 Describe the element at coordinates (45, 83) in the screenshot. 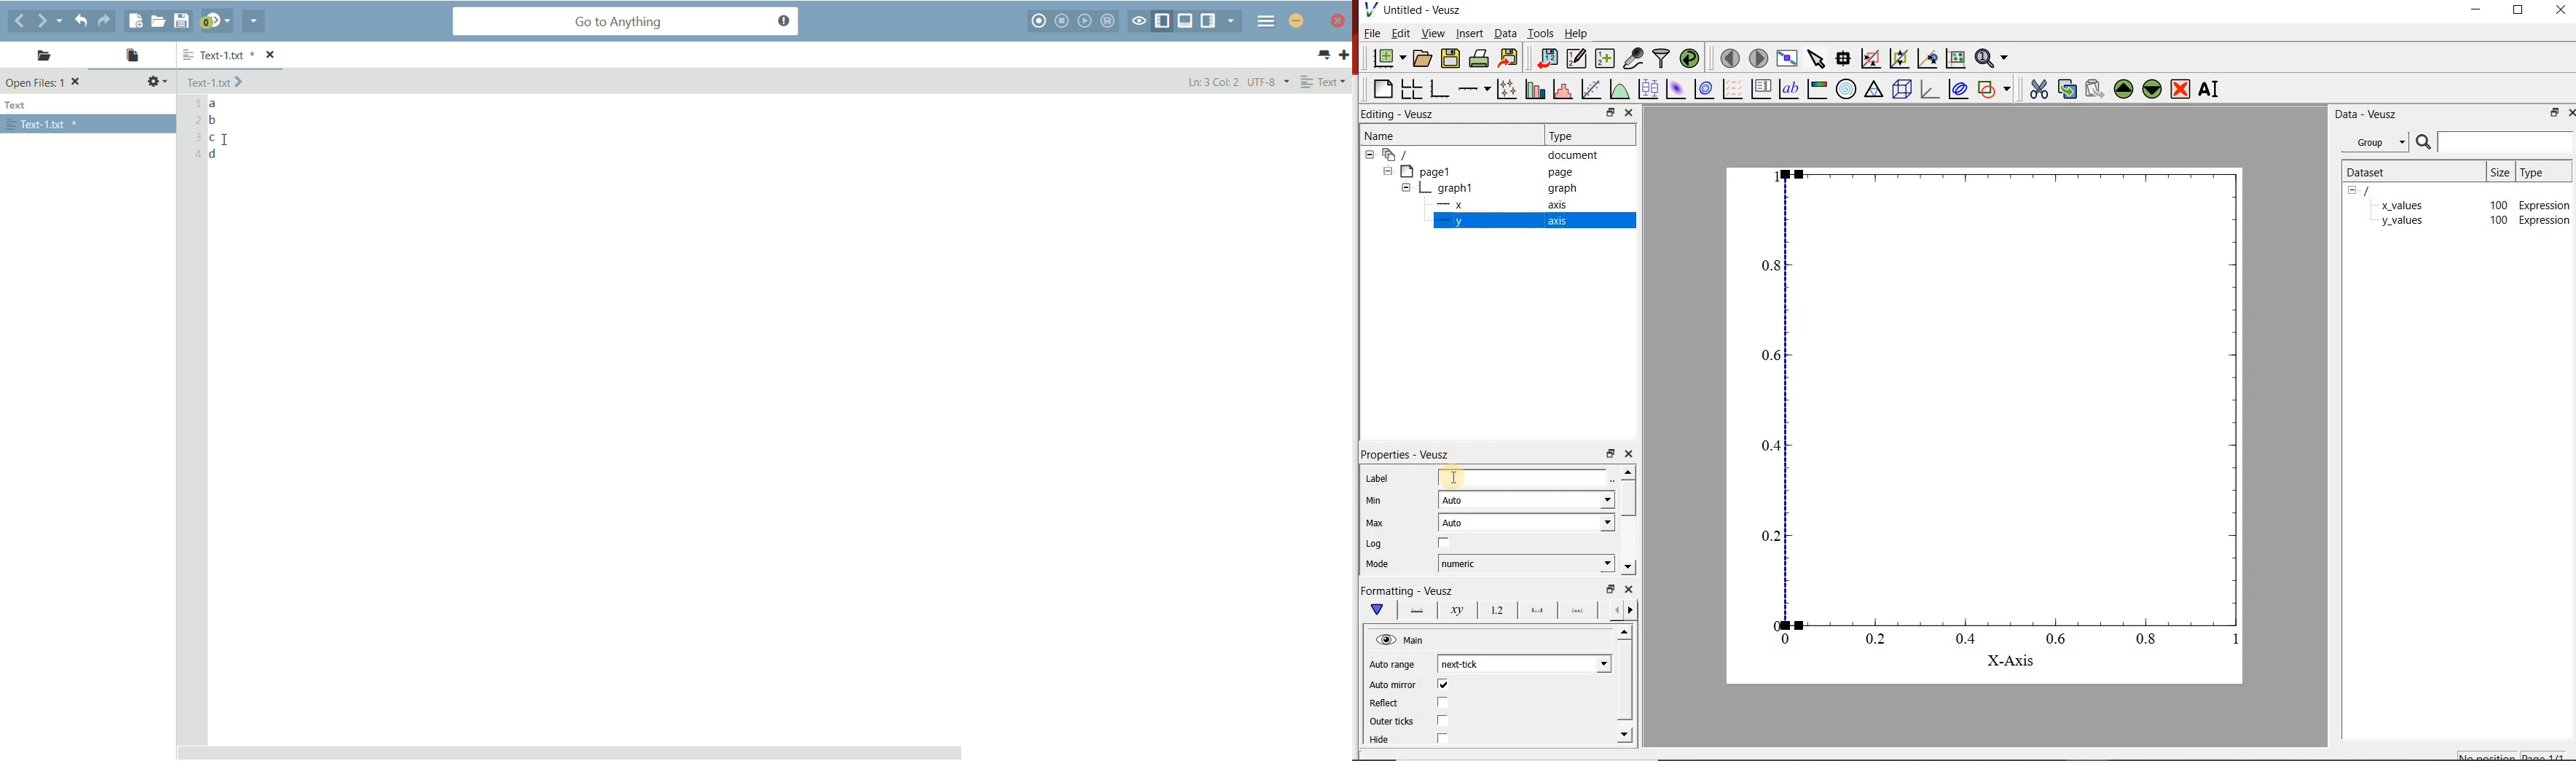

I see `Open files: 1` at that location.